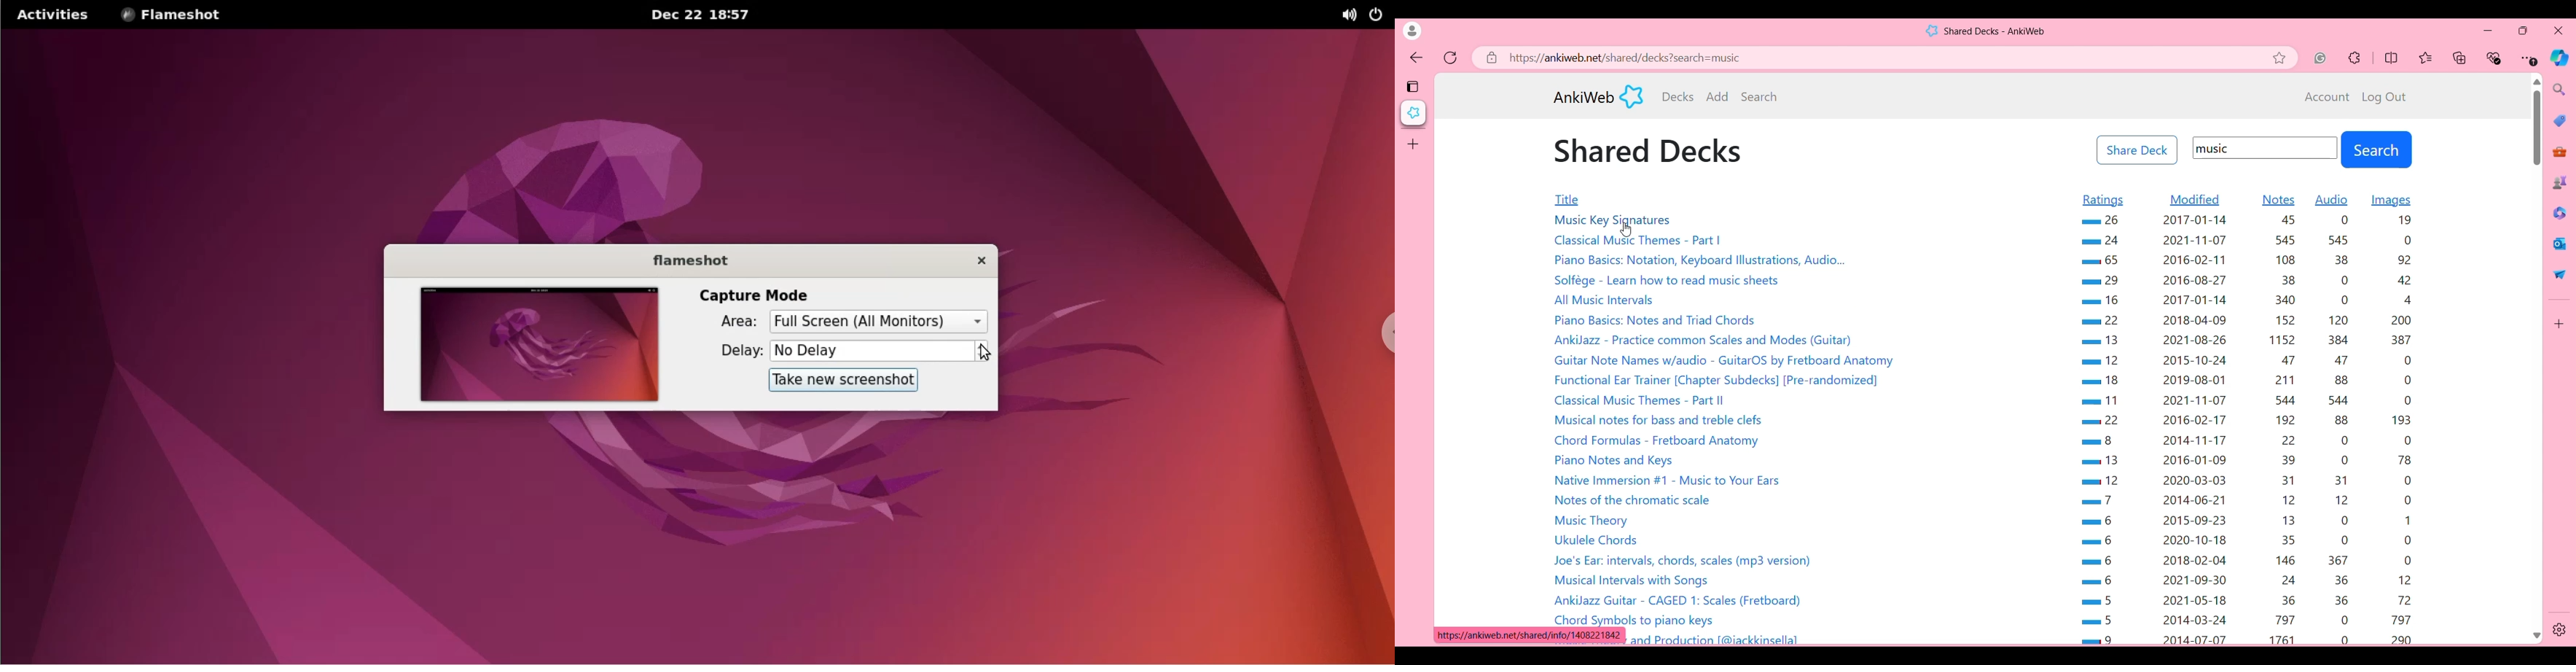 The width and height of the screenshot is (2576, 672). I want to click on Search, so click(2560, 89).